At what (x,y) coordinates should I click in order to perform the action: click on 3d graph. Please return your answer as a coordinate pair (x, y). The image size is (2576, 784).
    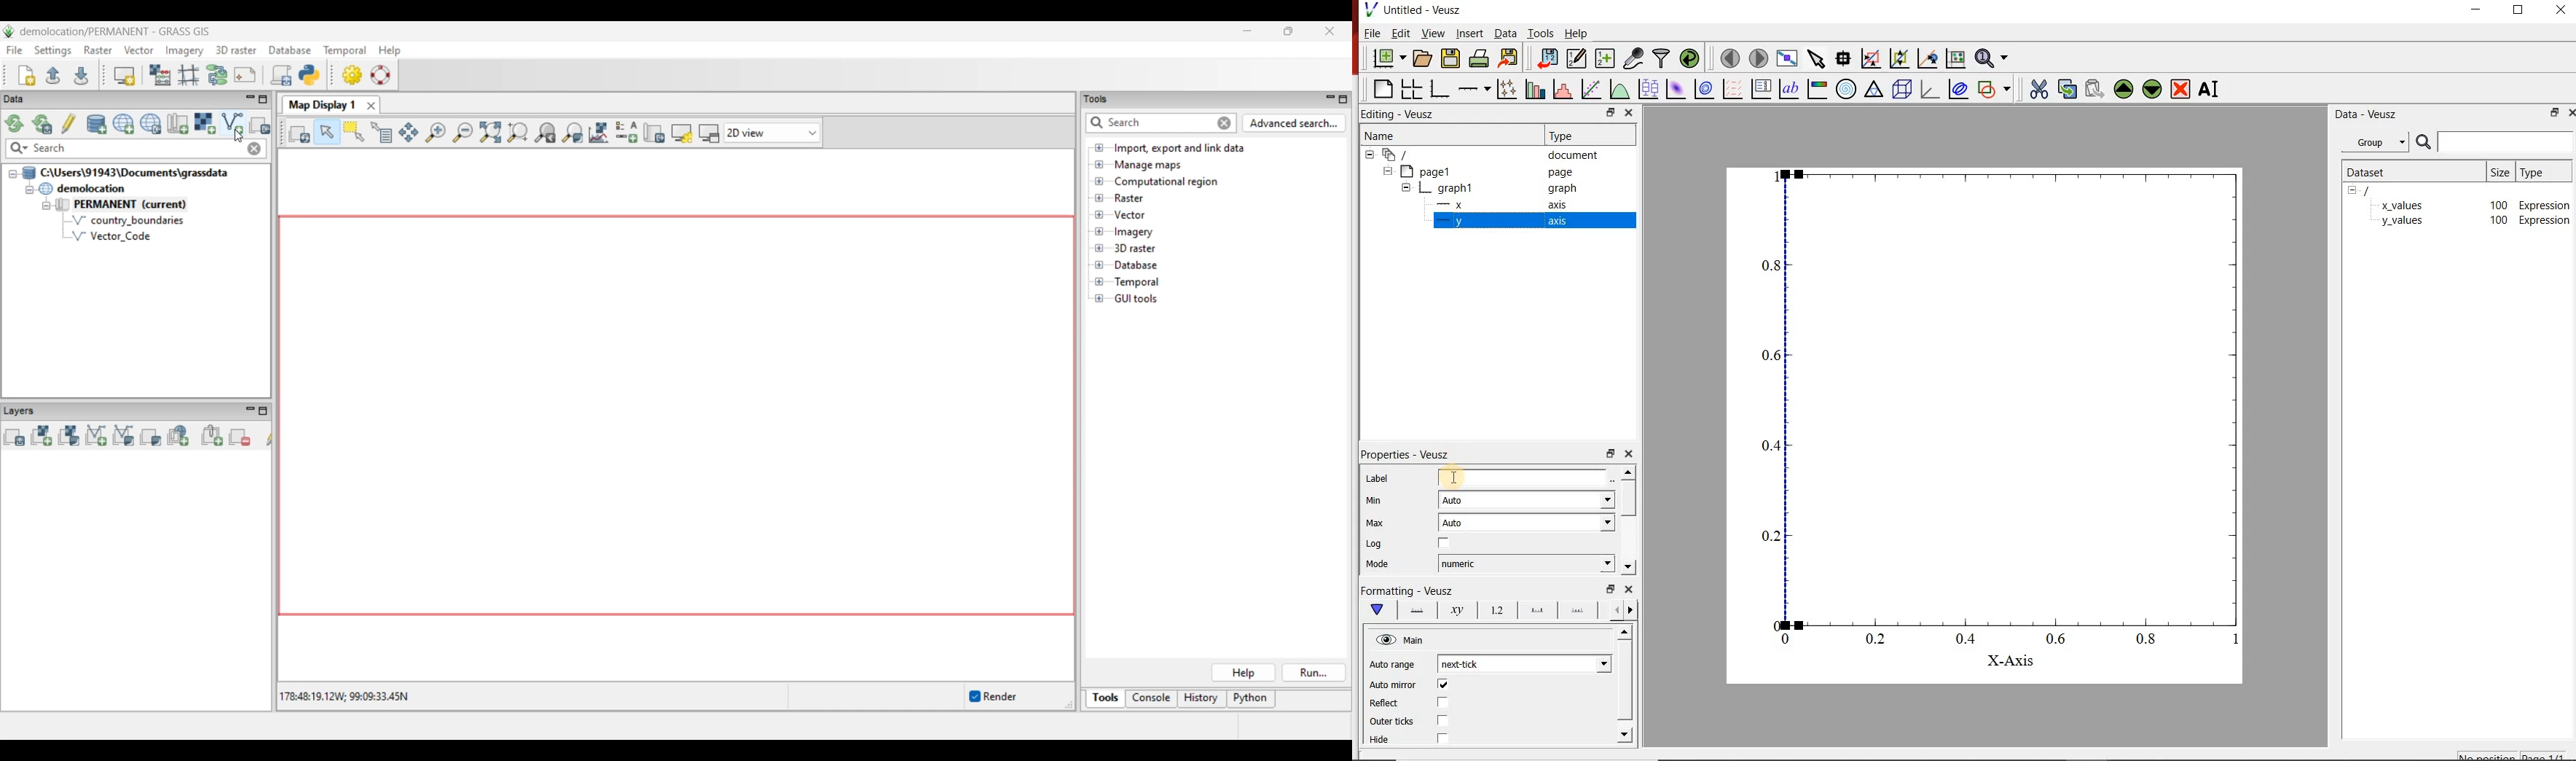
    Looking at the image, I should click on (1931, 91).